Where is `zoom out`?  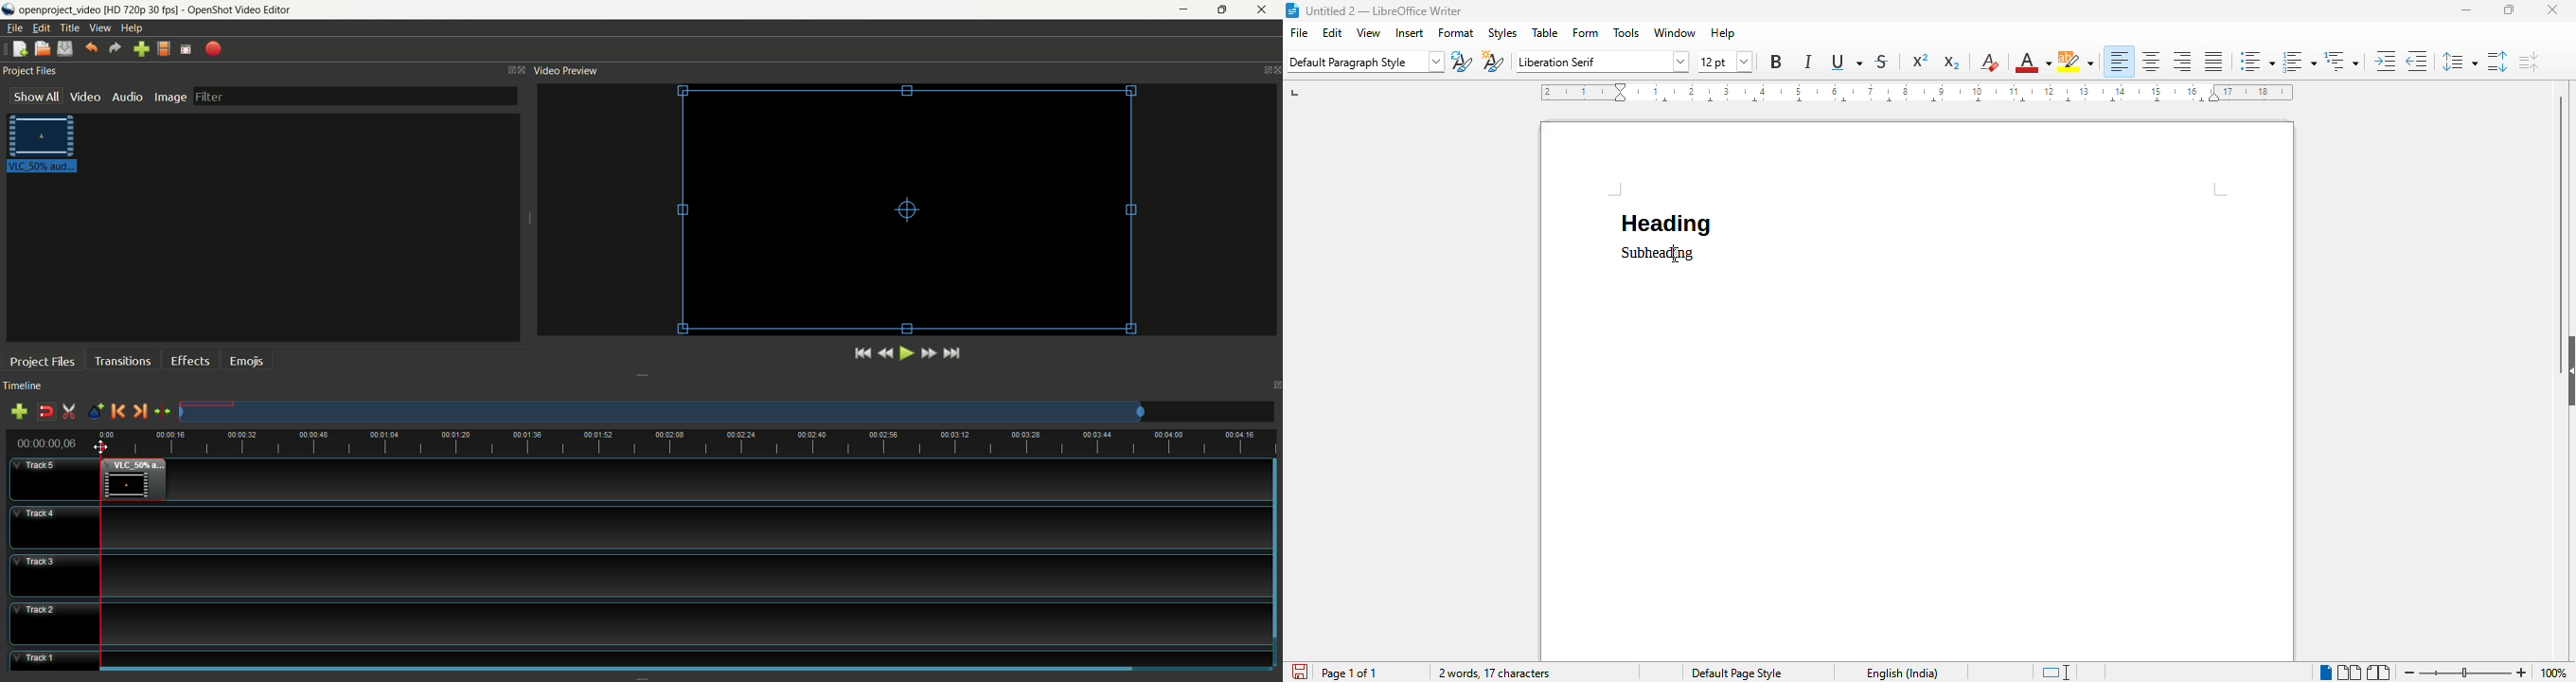
zoom out is located at coordinates (2409, 672).